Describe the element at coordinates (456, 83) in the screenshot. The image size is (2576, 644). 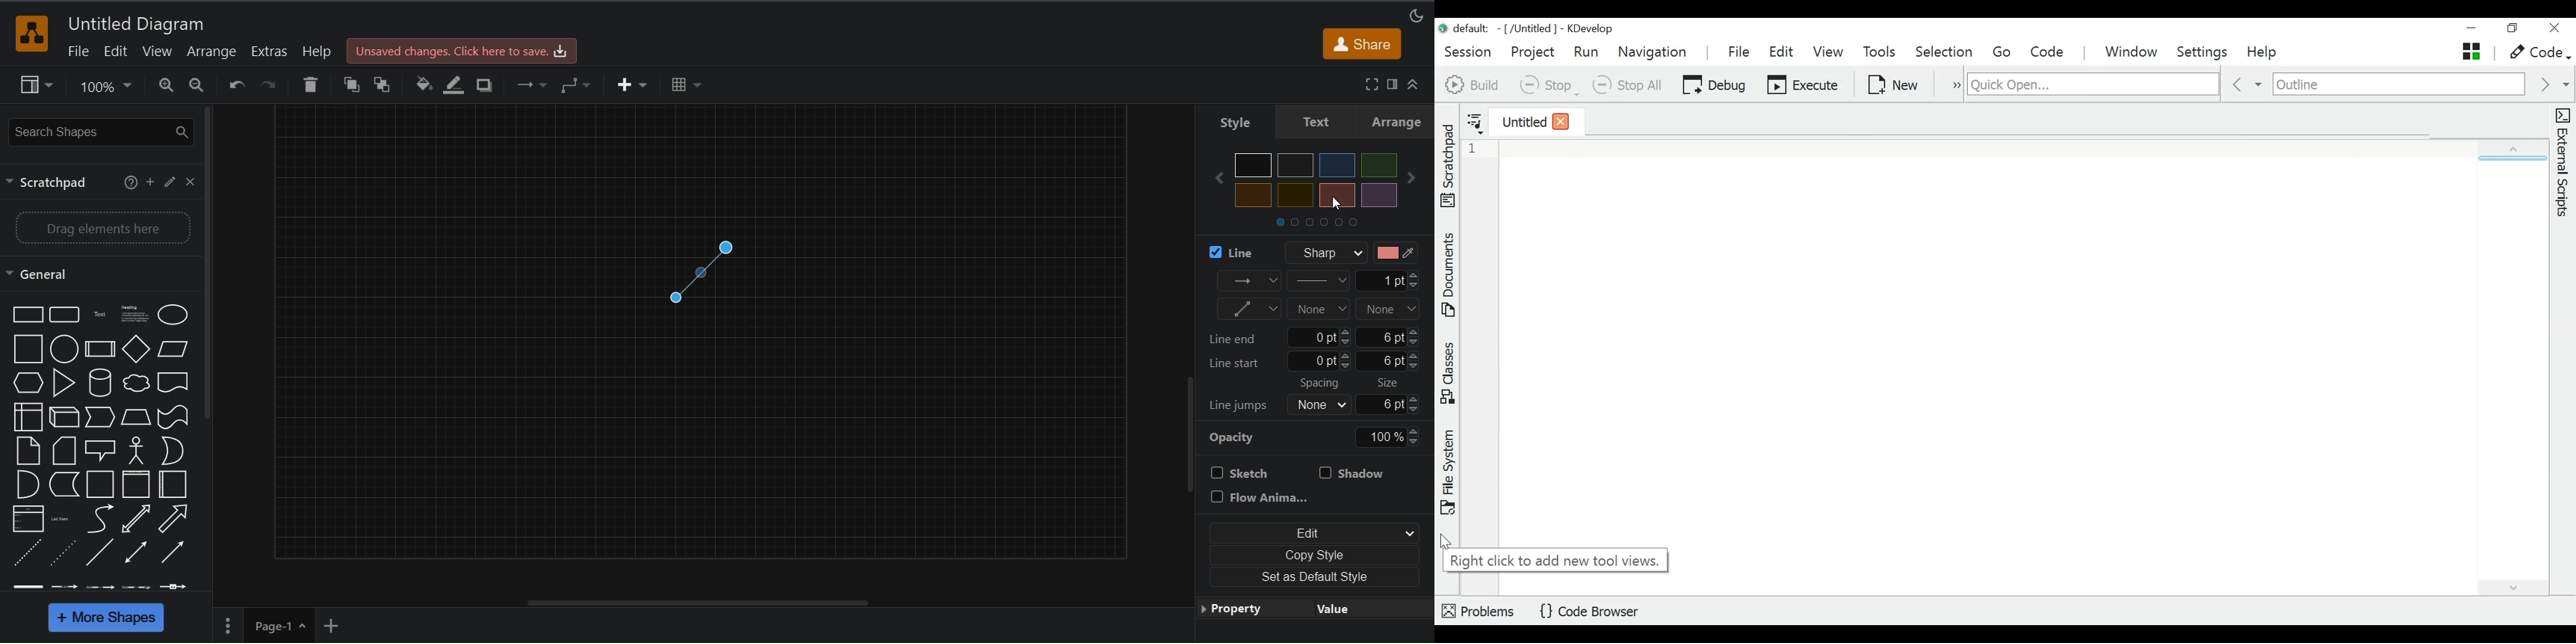
I see `line color` at that location.